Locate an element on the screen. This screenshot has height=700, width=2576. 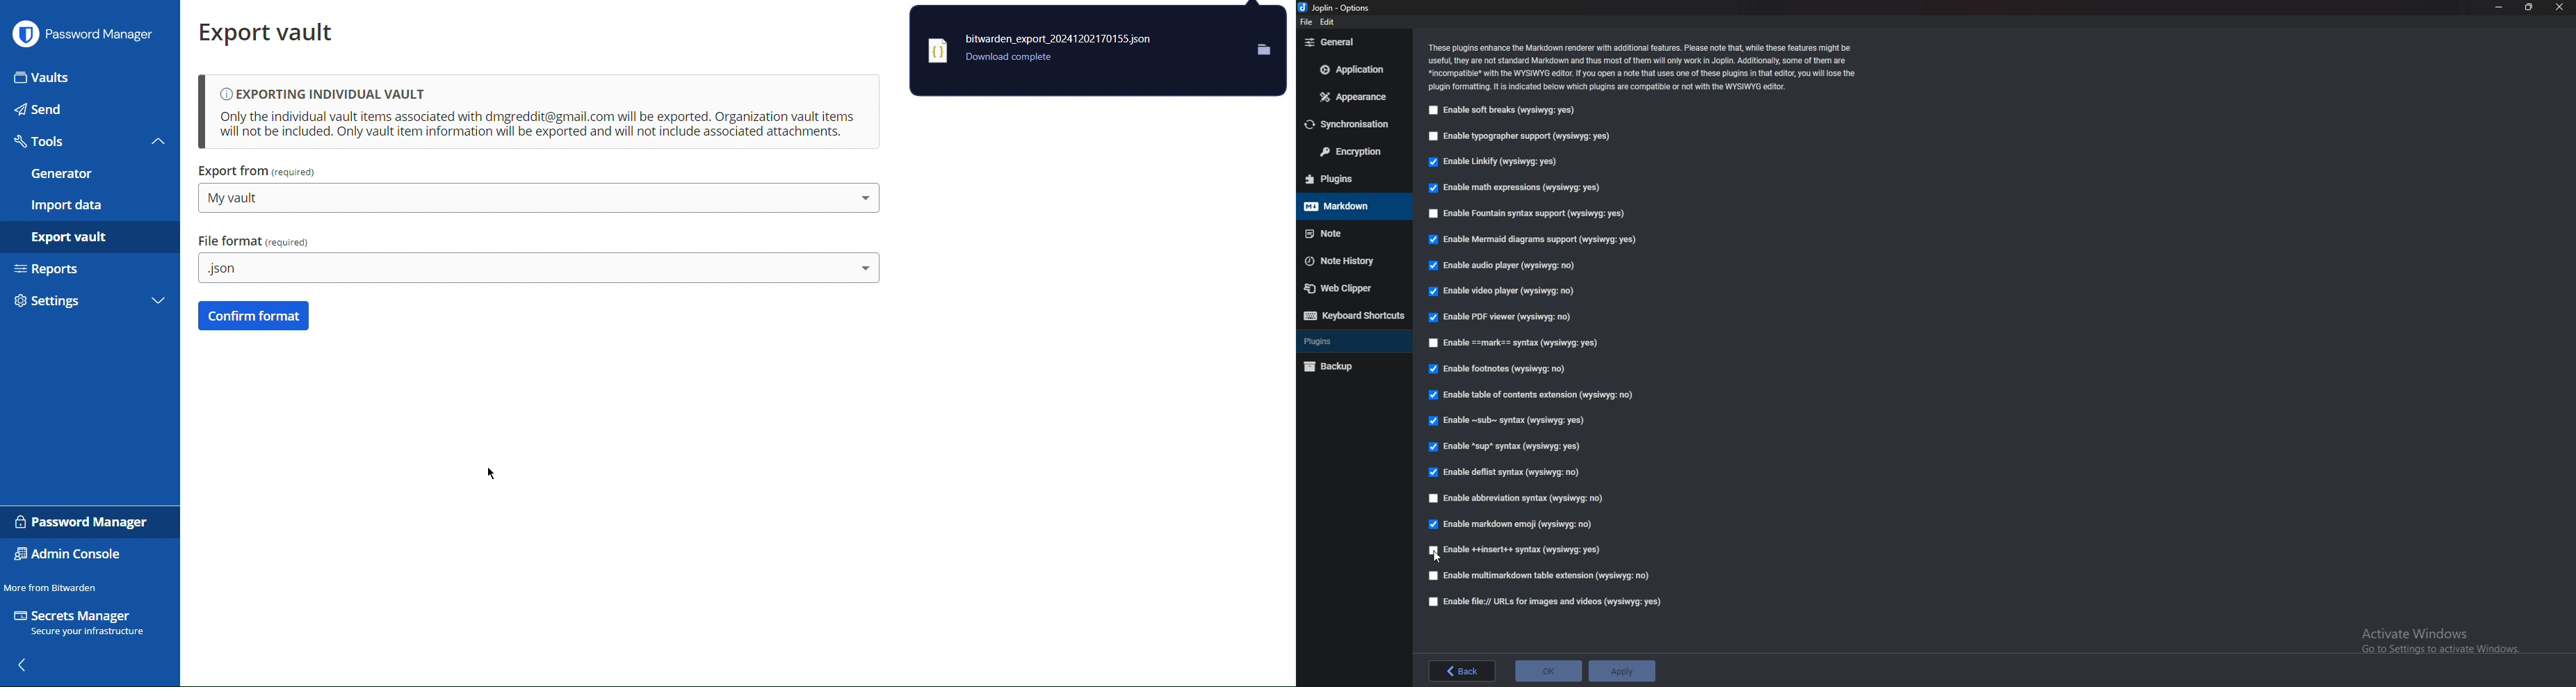
Plugins is located at coordinates (1346, 179).